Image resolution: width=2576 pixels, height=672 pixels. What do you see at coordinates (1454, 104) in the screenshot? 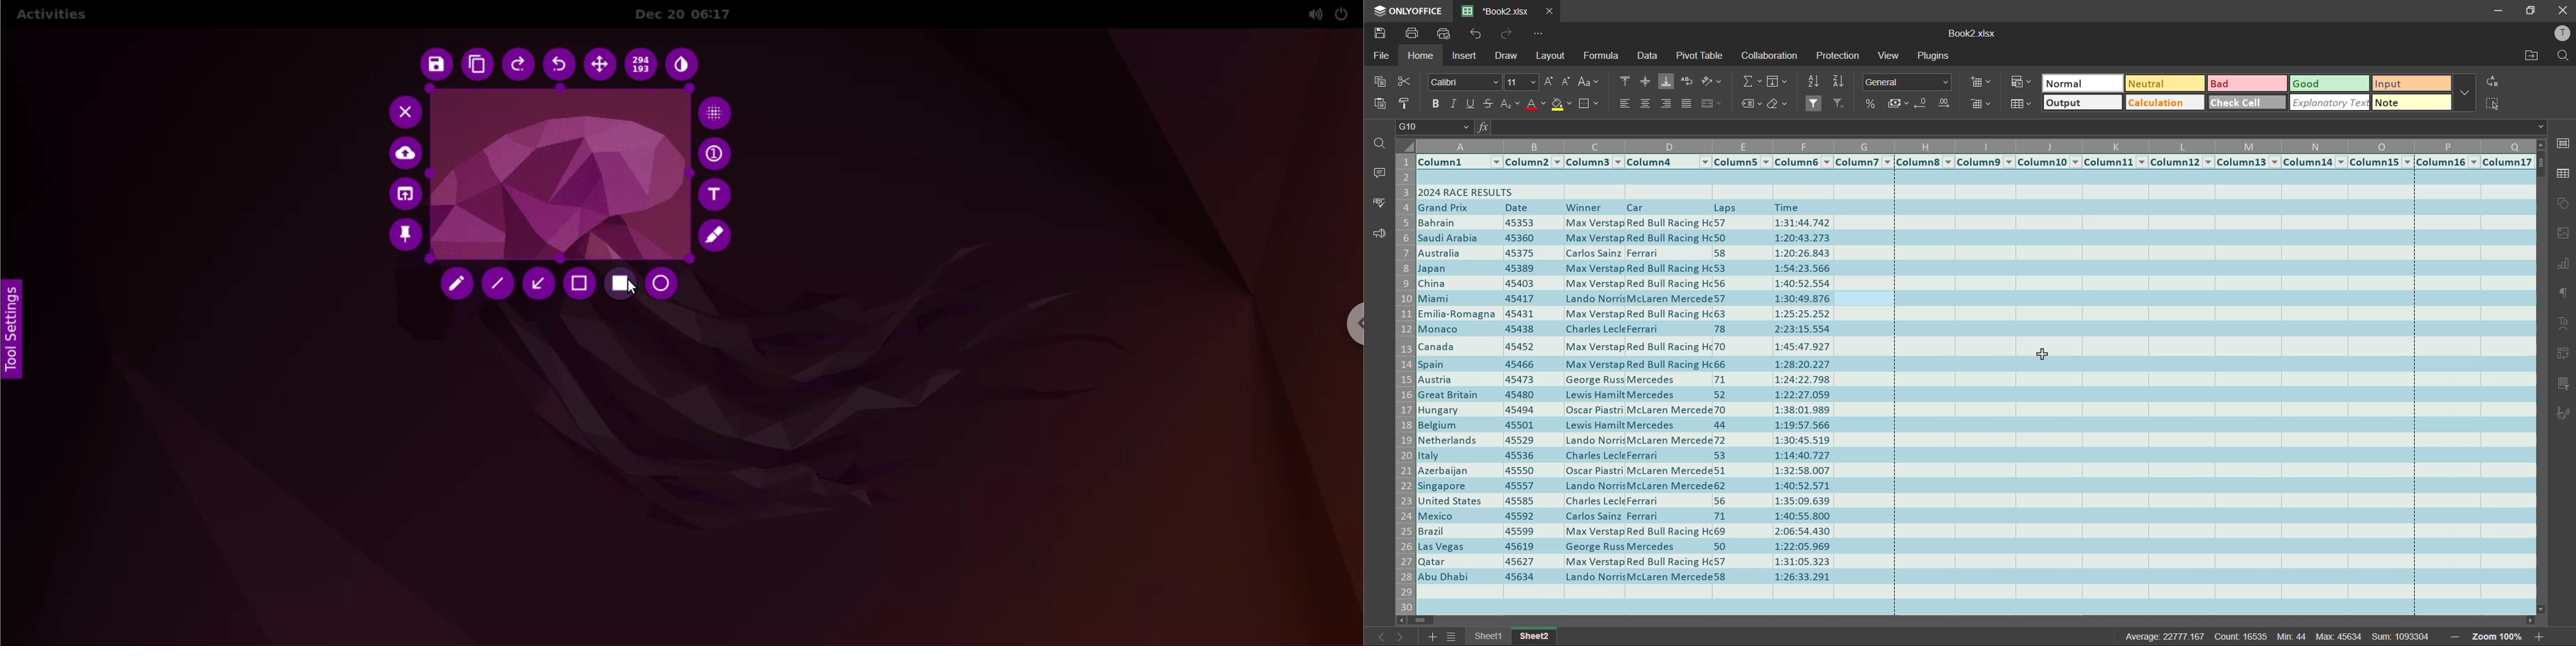
I see `italic` at bounding box center [1454, 104].